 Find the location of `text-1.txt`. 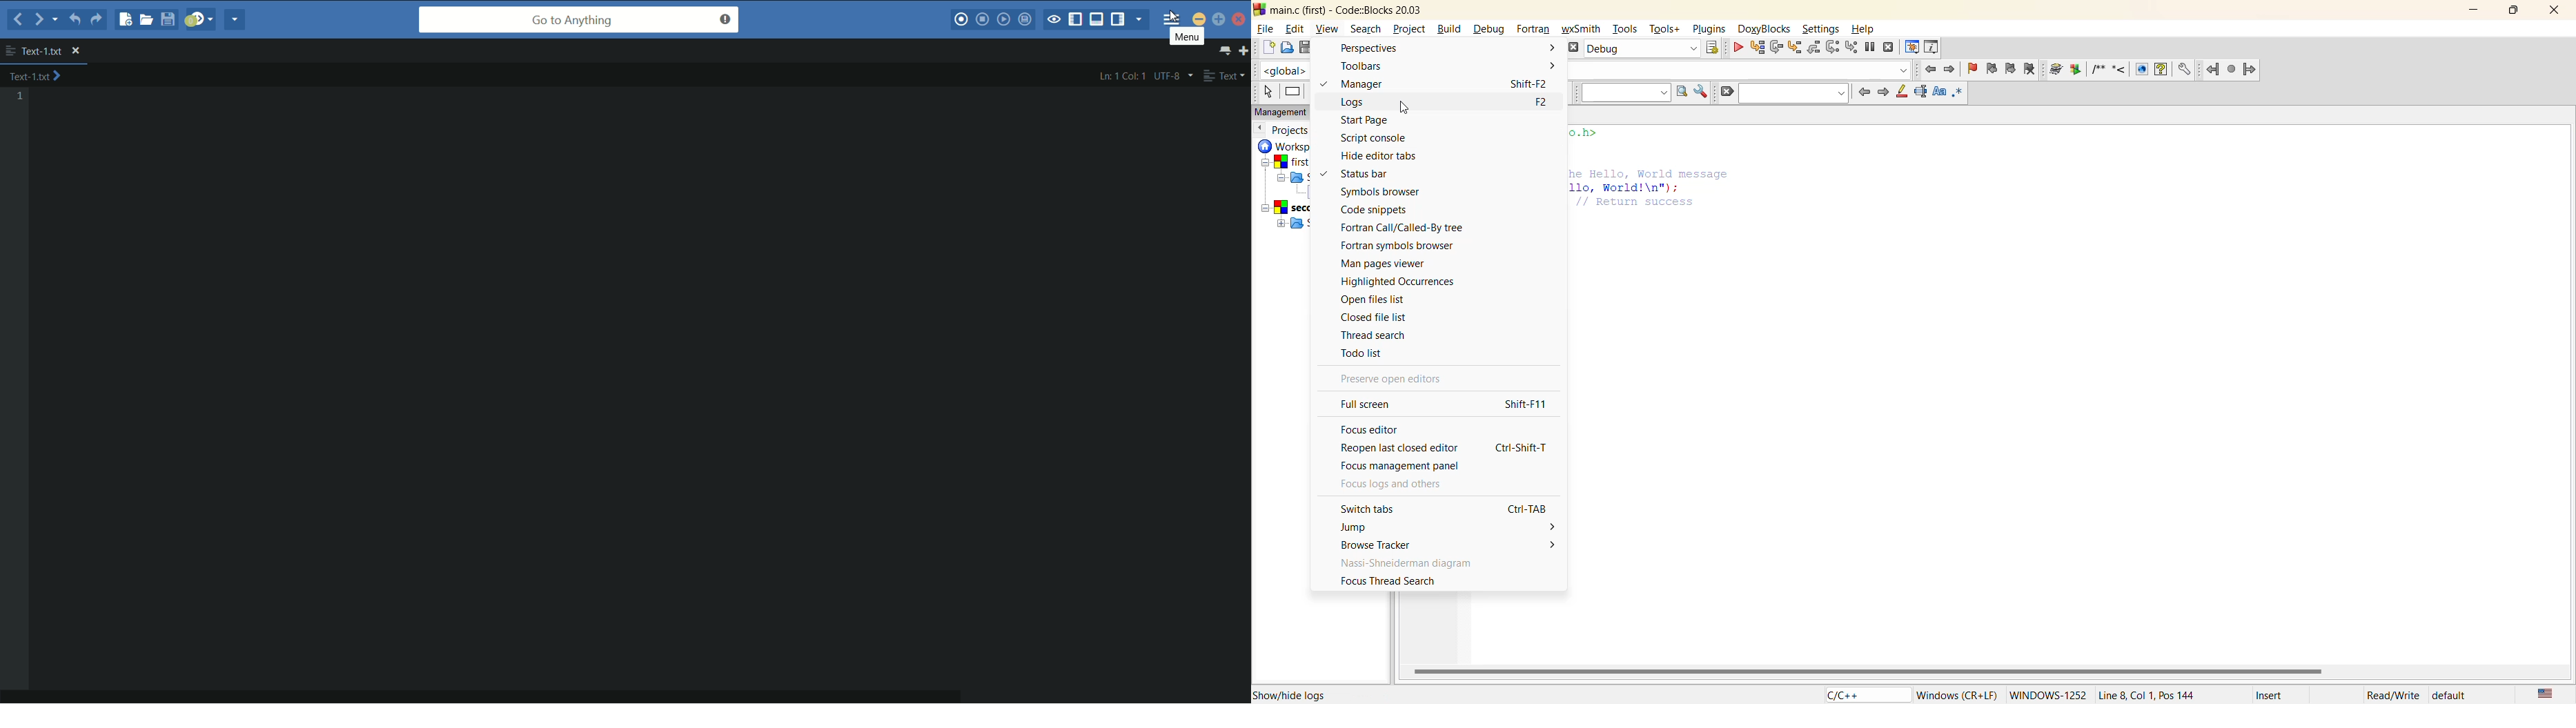

text-1.txt is located at coordinates (35, 76).